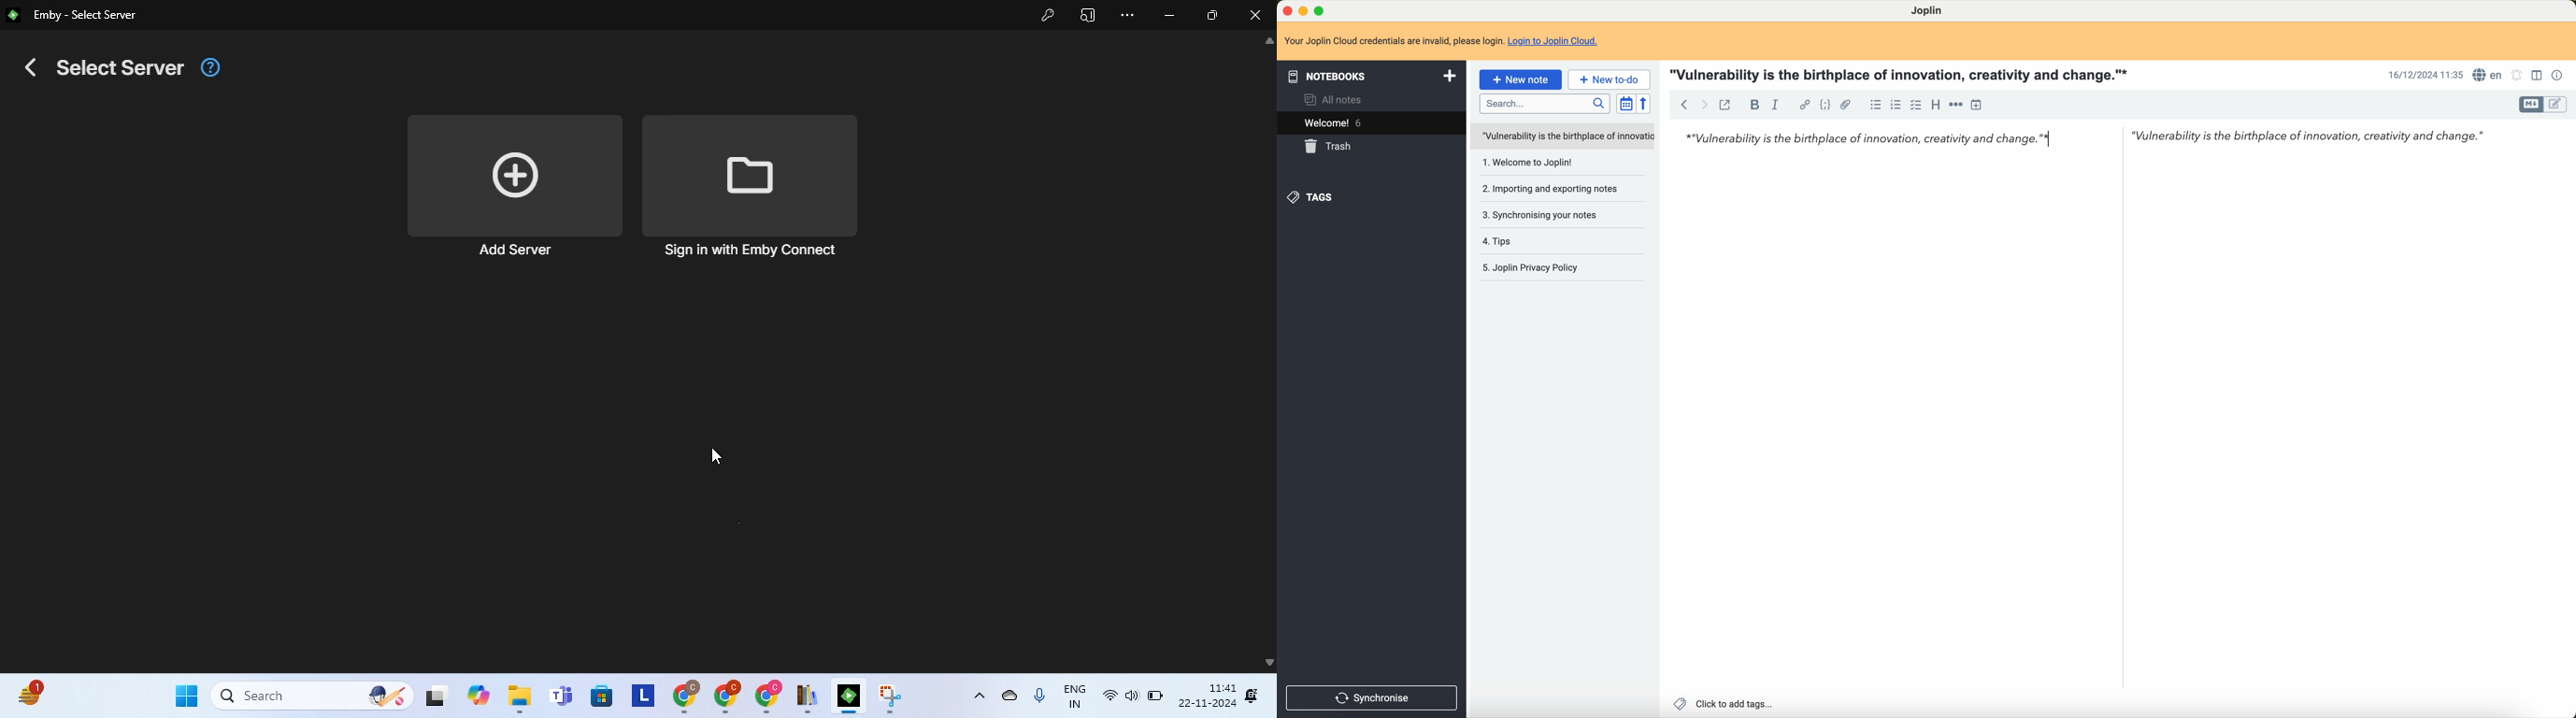 Image resolution: width=2576 pixels, height=728 pixels. Describe the element at coordinates (1981, 104) in the screenshot. I see `insert time` at that location.